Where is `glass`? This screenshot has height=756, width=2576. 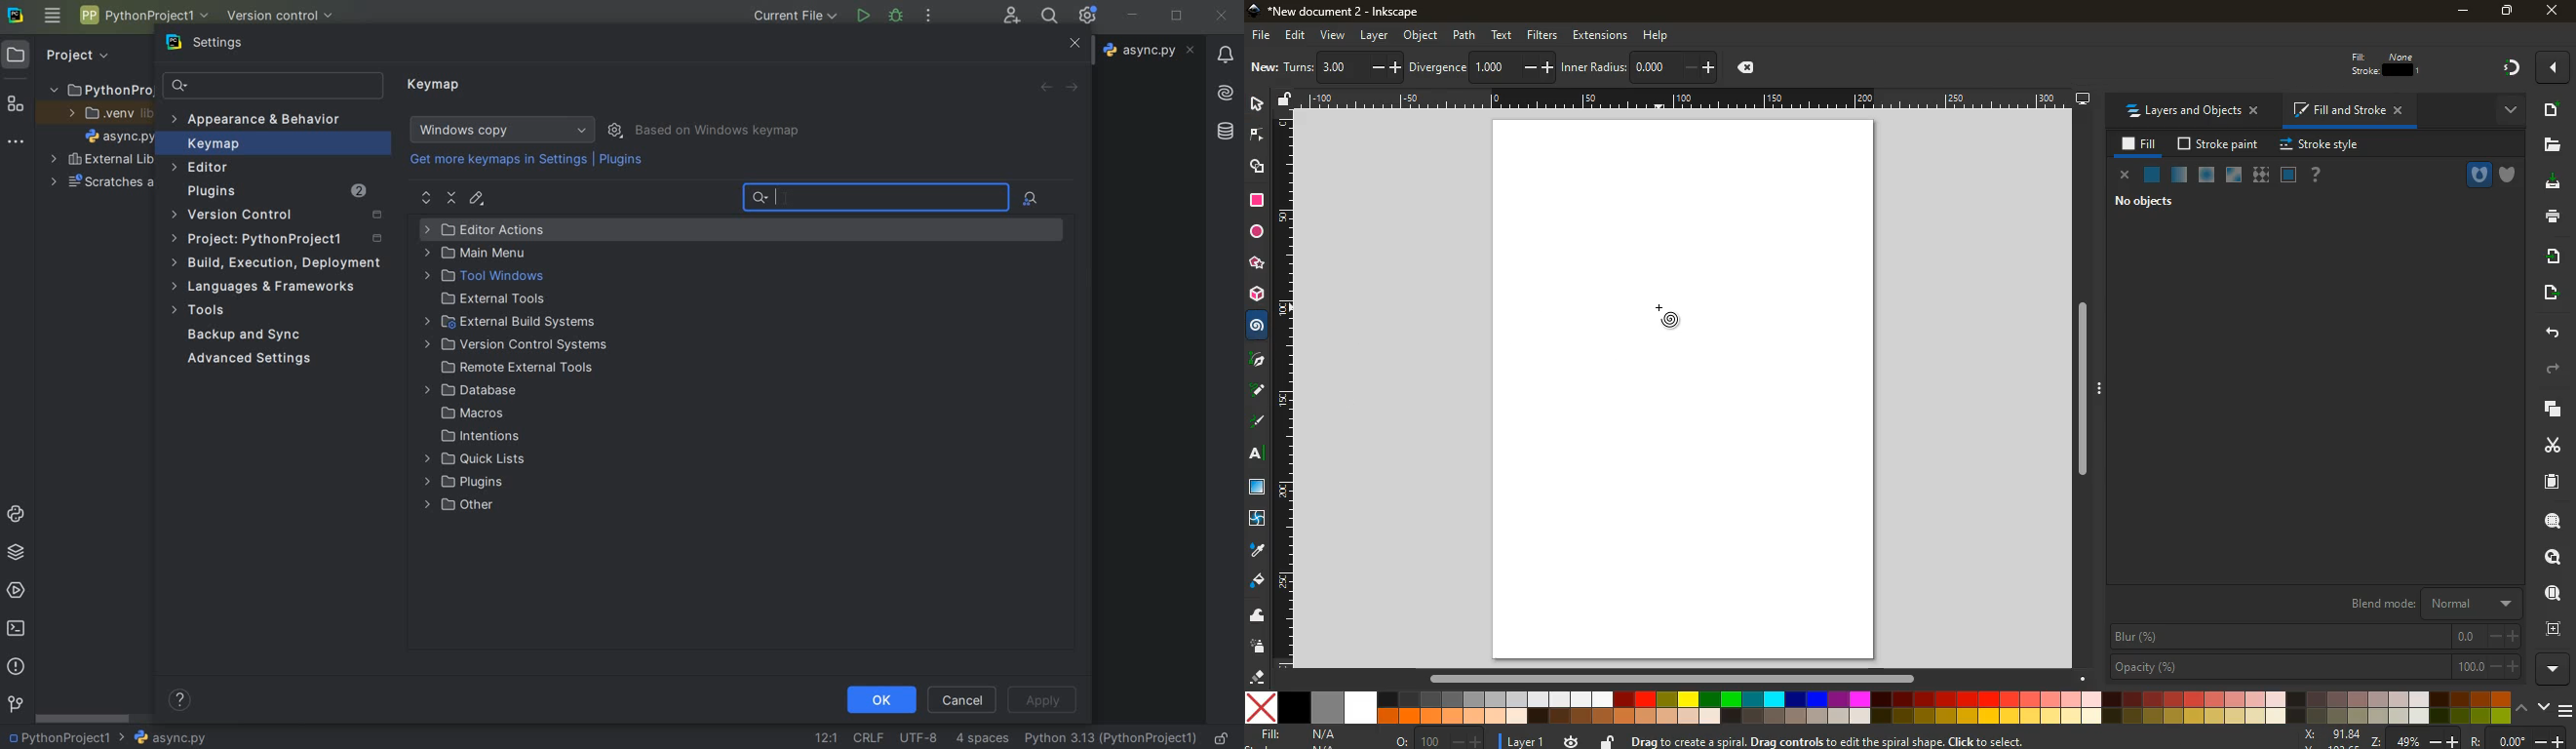 glass is located at coordinates (1257, 488).